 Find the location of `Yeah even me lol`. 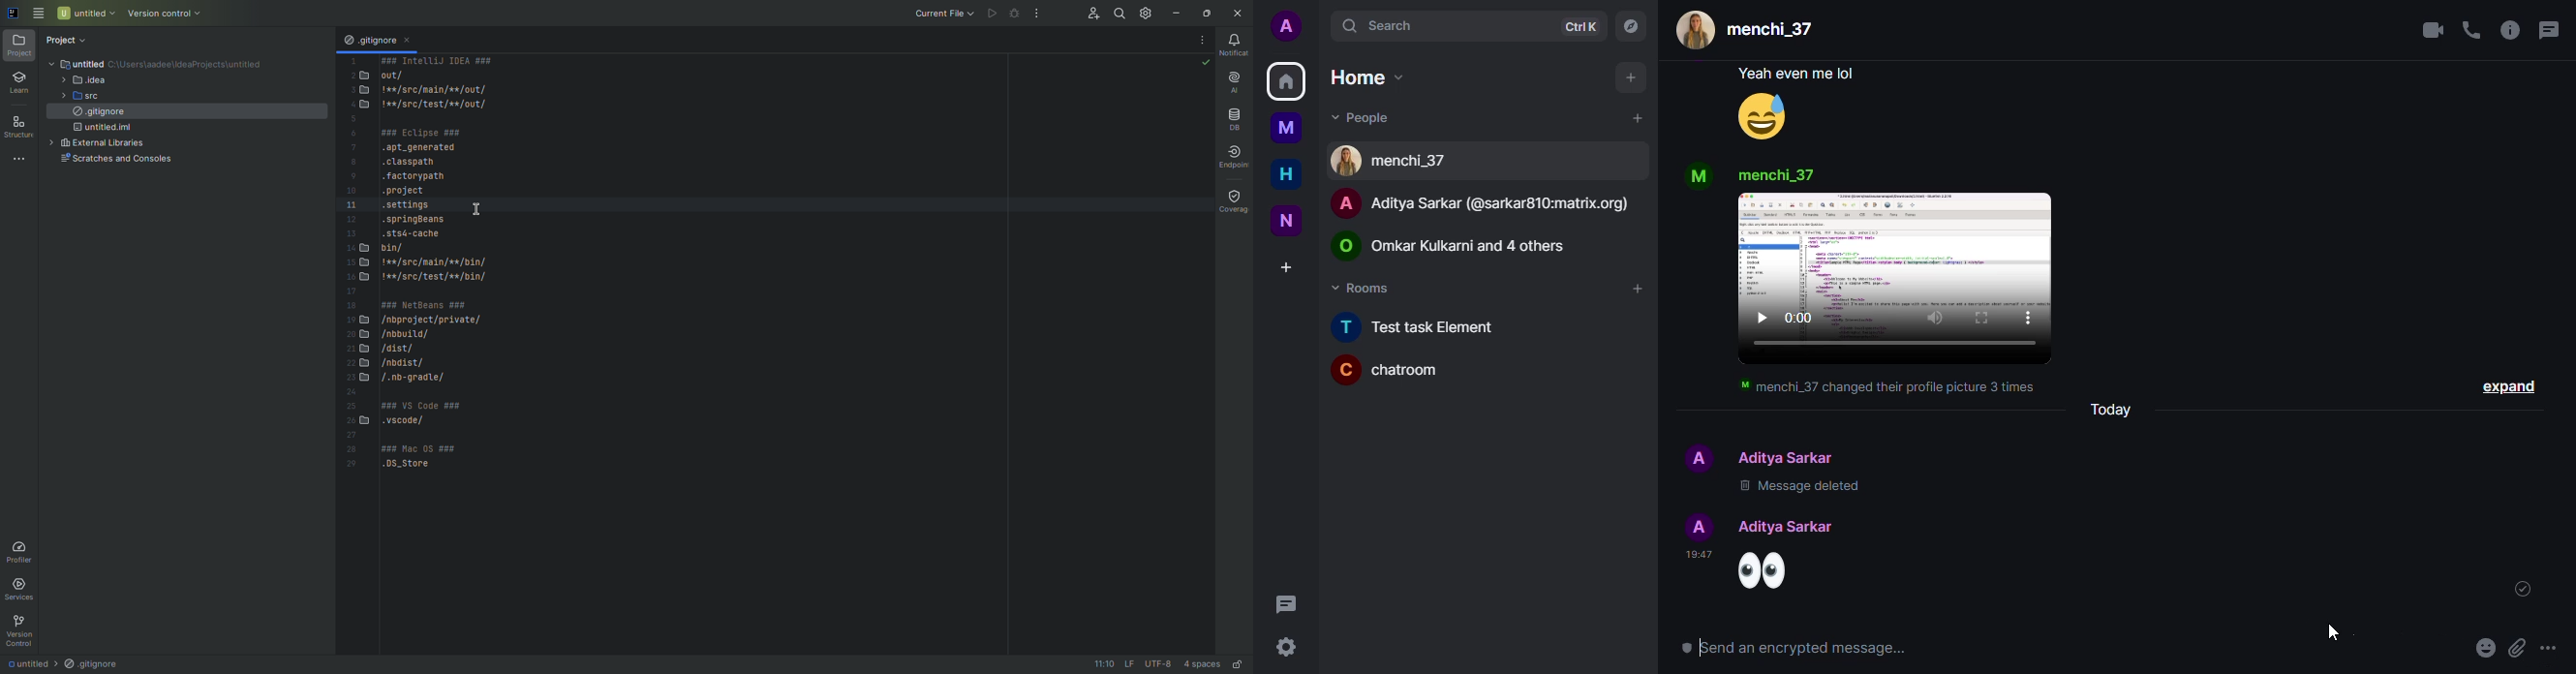

Yeah even me lol is located at coordinates (1782, 76).